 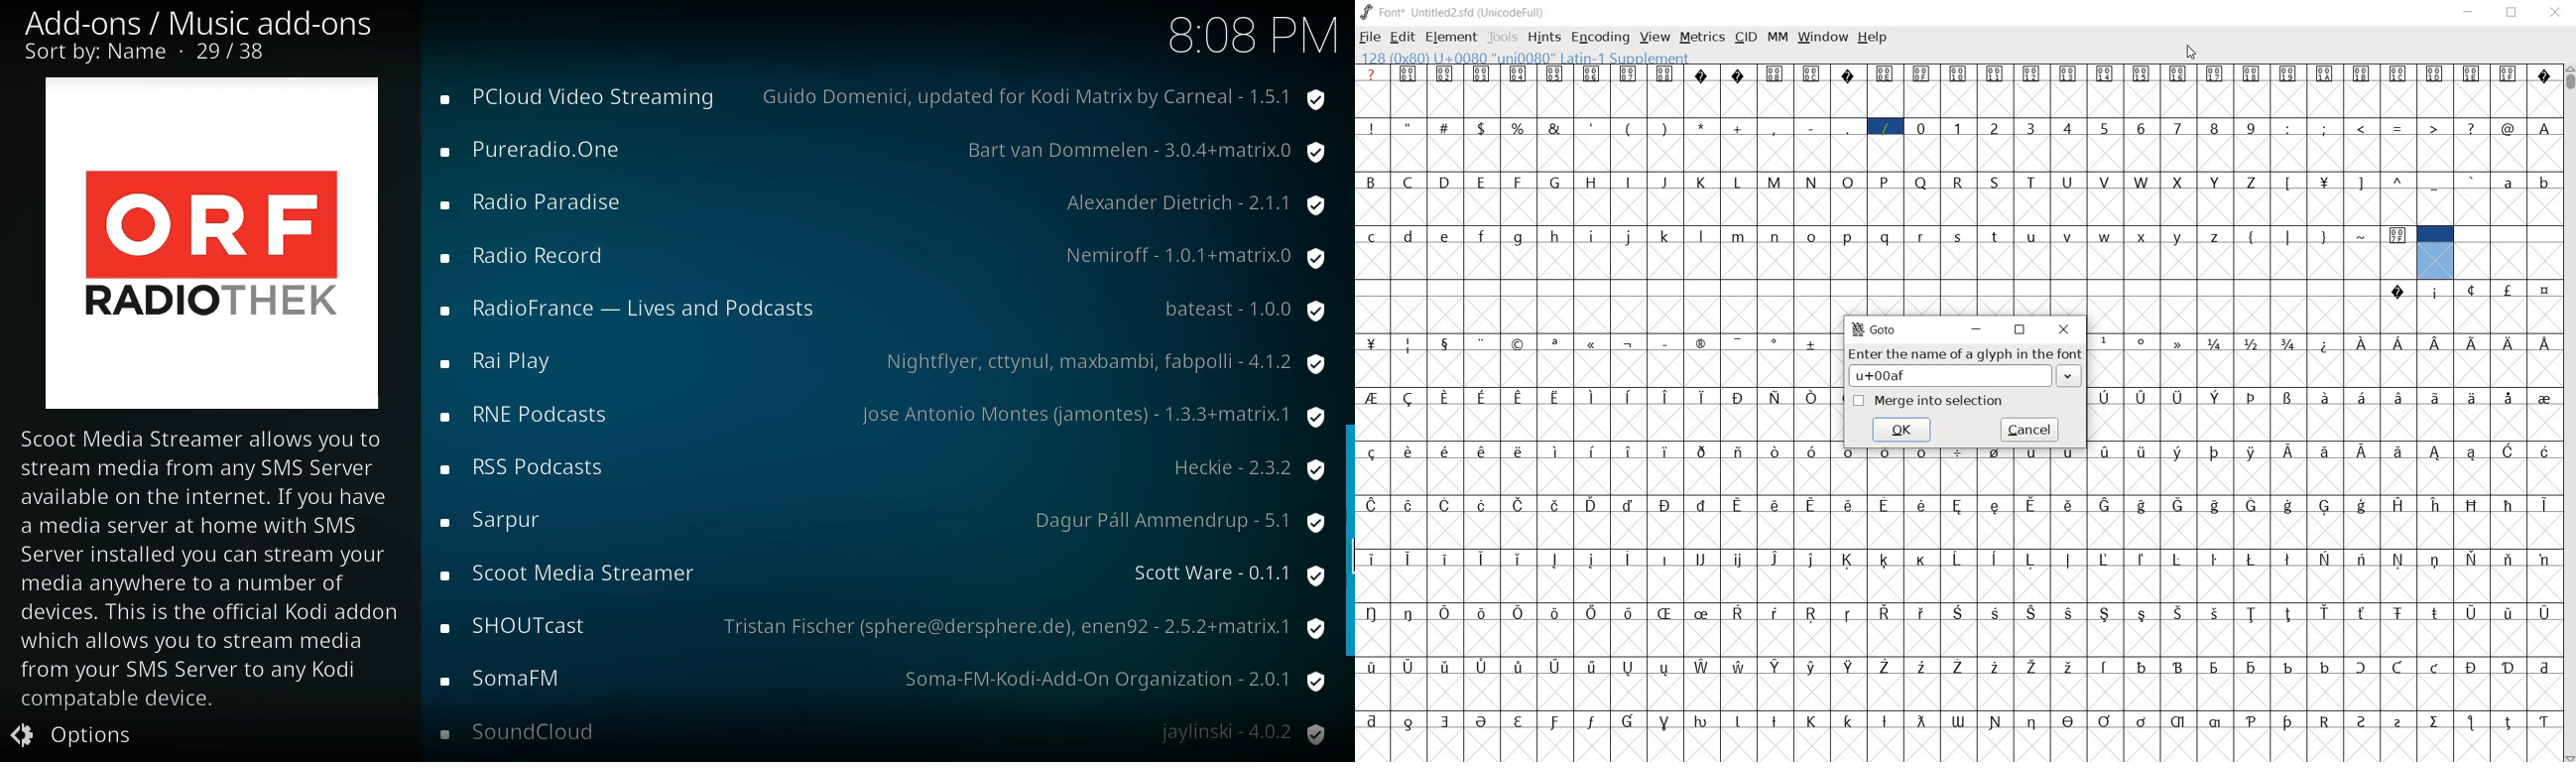 What do you see at coordinates (1523, 56) in the screenshot?
I see `128(0X80) U +0080 " uni0080" Latin-1 Supplement` at bounding box center [1523, 56].